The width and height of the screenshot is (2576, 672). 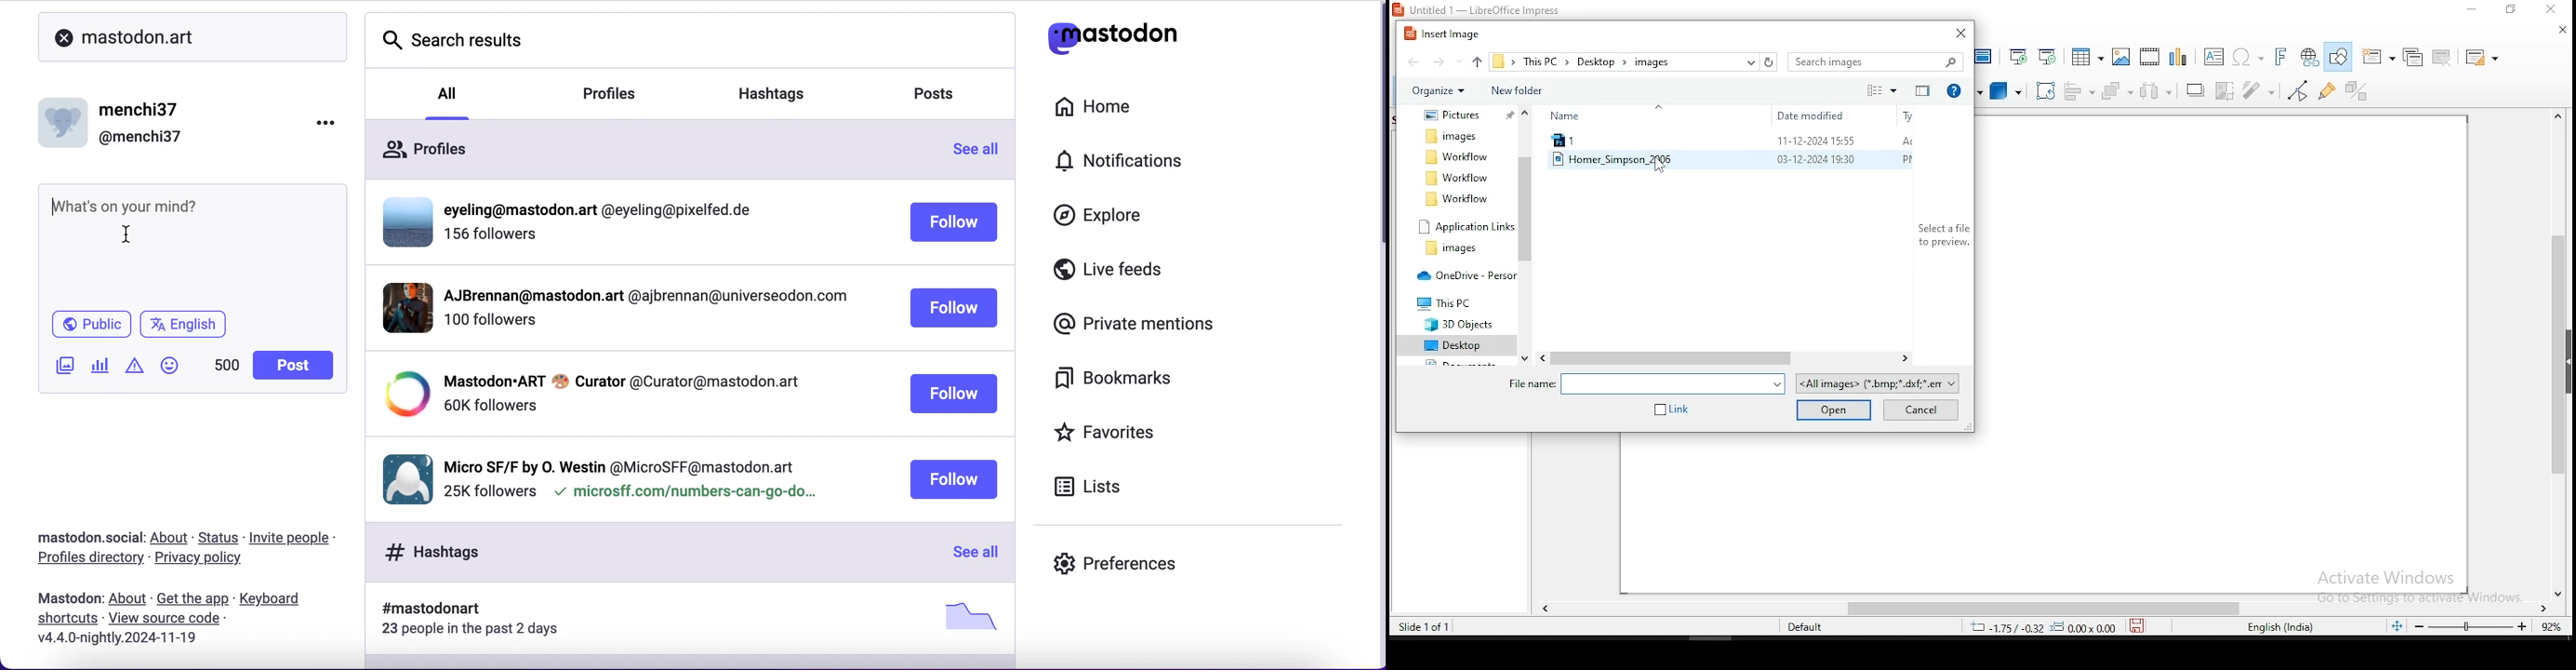 What do you see at coordinates (1924, 410) in the screenshot?
I see `cancel` at bounding box center [1924, 410].